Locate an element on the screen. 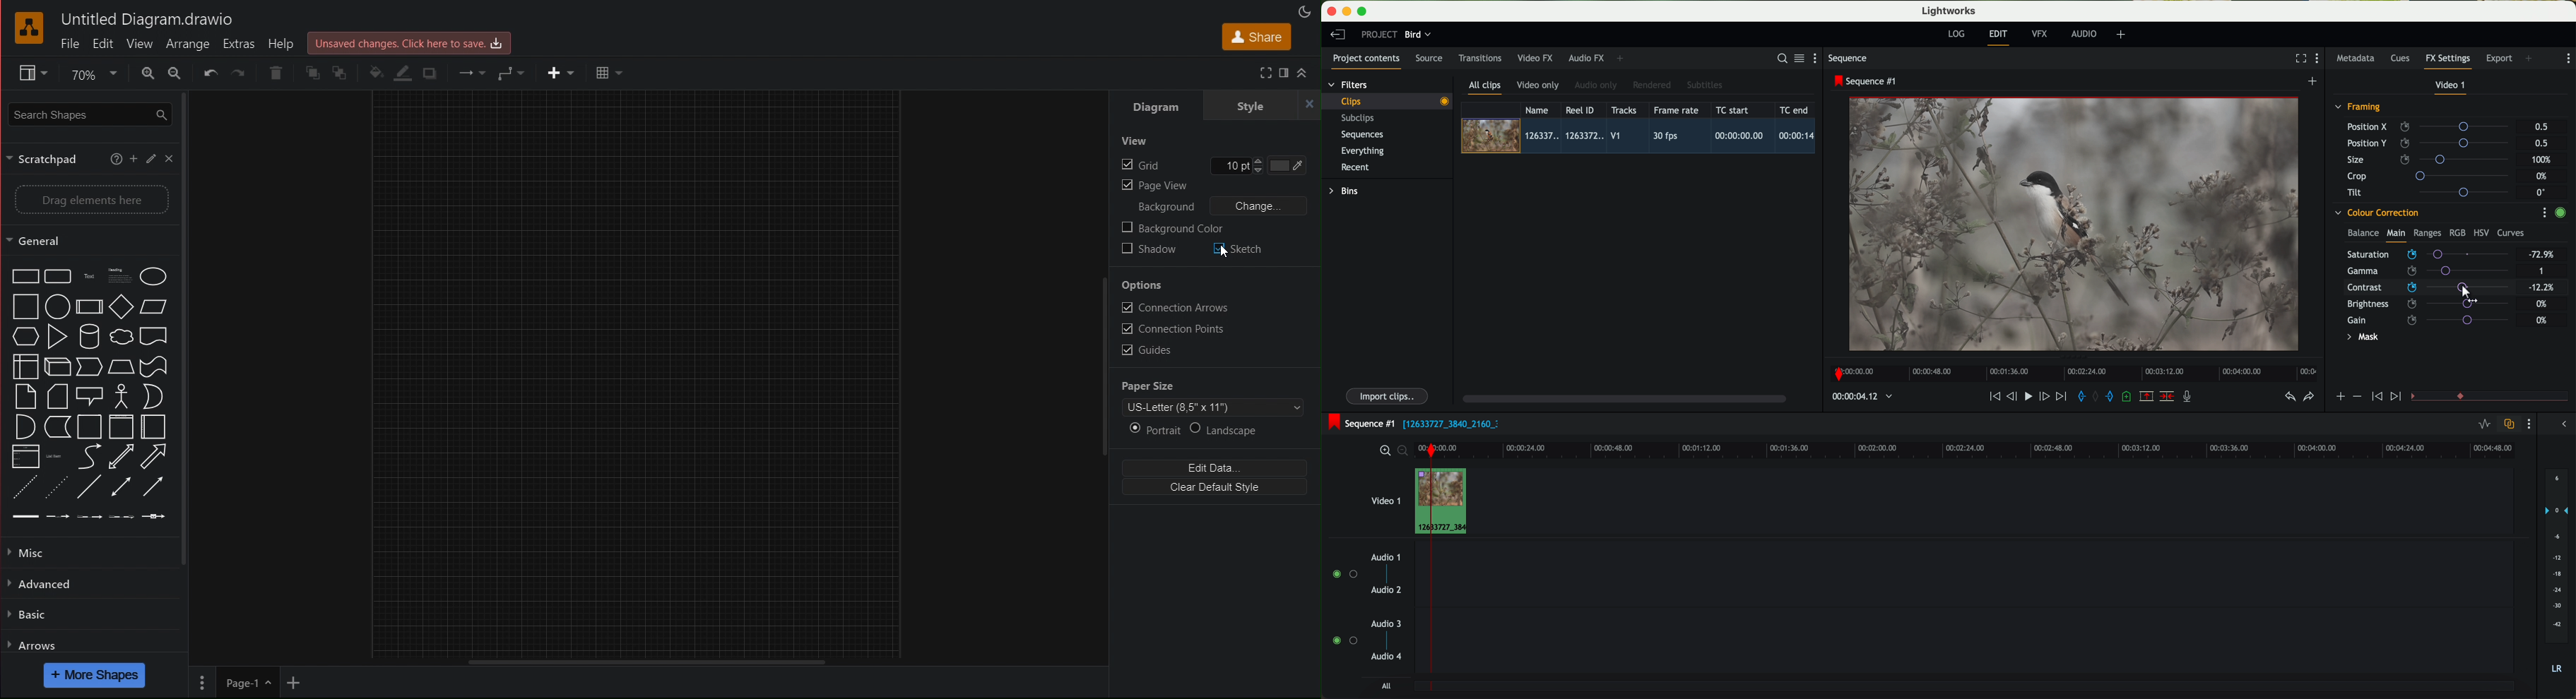 Image resolution: width=2576 pixels, height=700 pixels. Grid is located at coordinates (1140, 165).